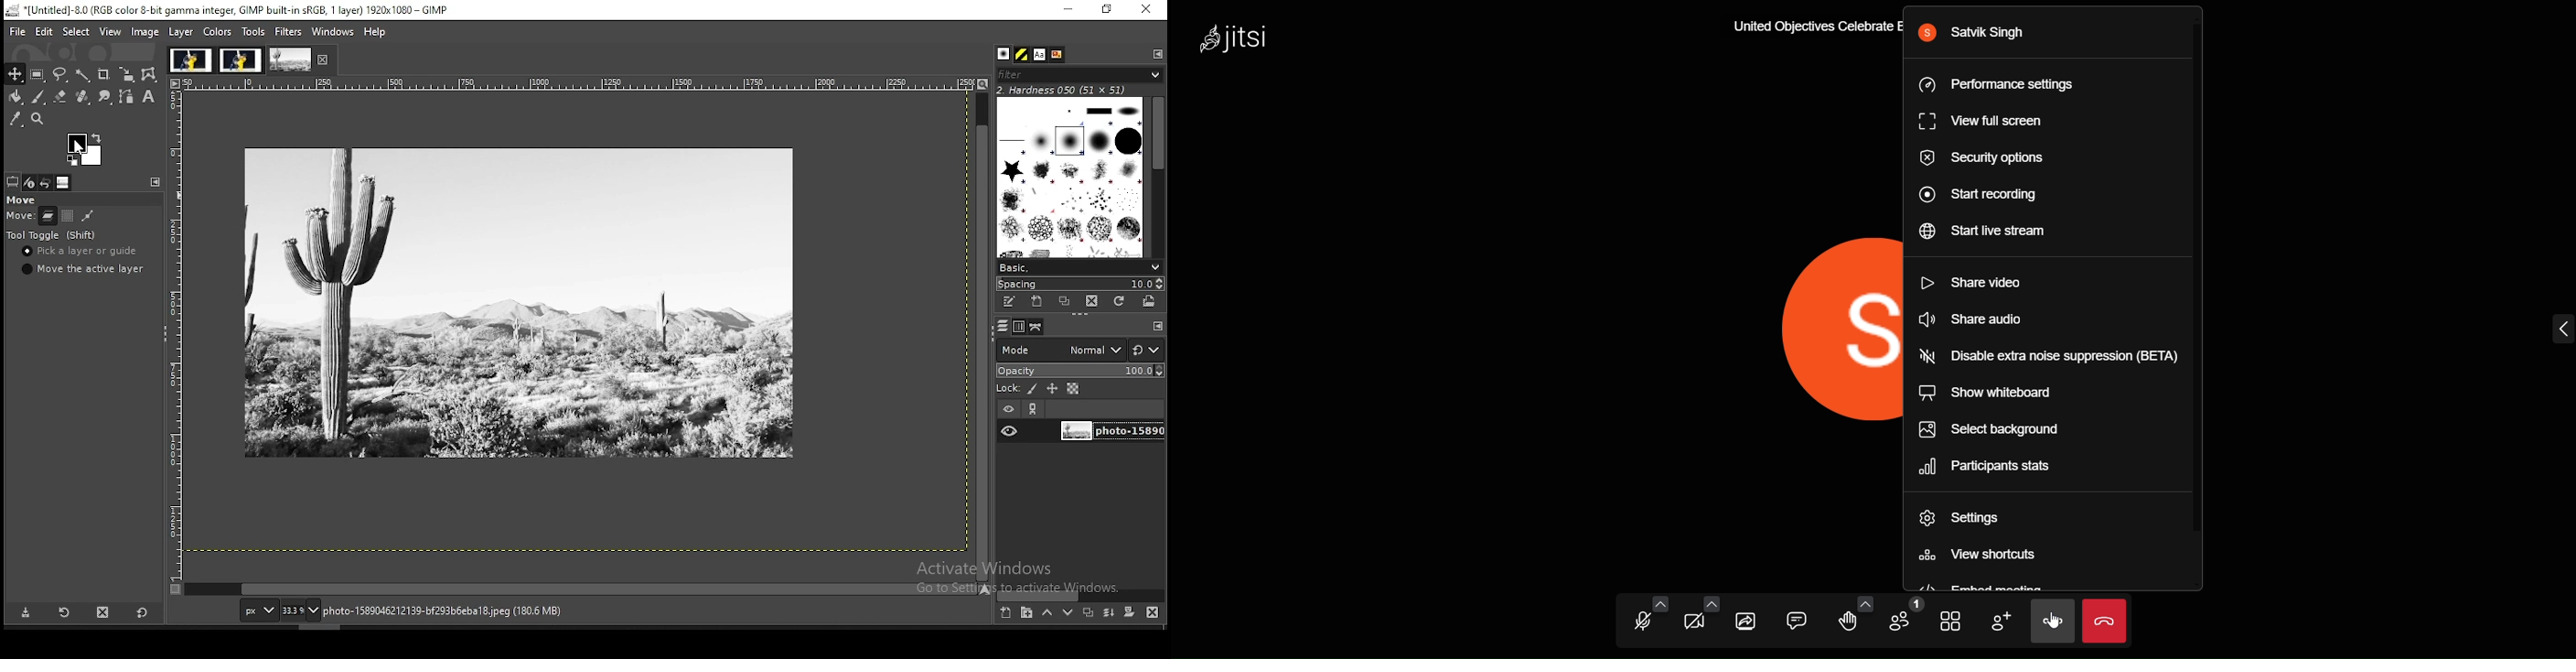 The width and height of the screenshot is (2576, 672). Describe the element at coordinates (85, 151) in the screenshot. I see `image` at that location.